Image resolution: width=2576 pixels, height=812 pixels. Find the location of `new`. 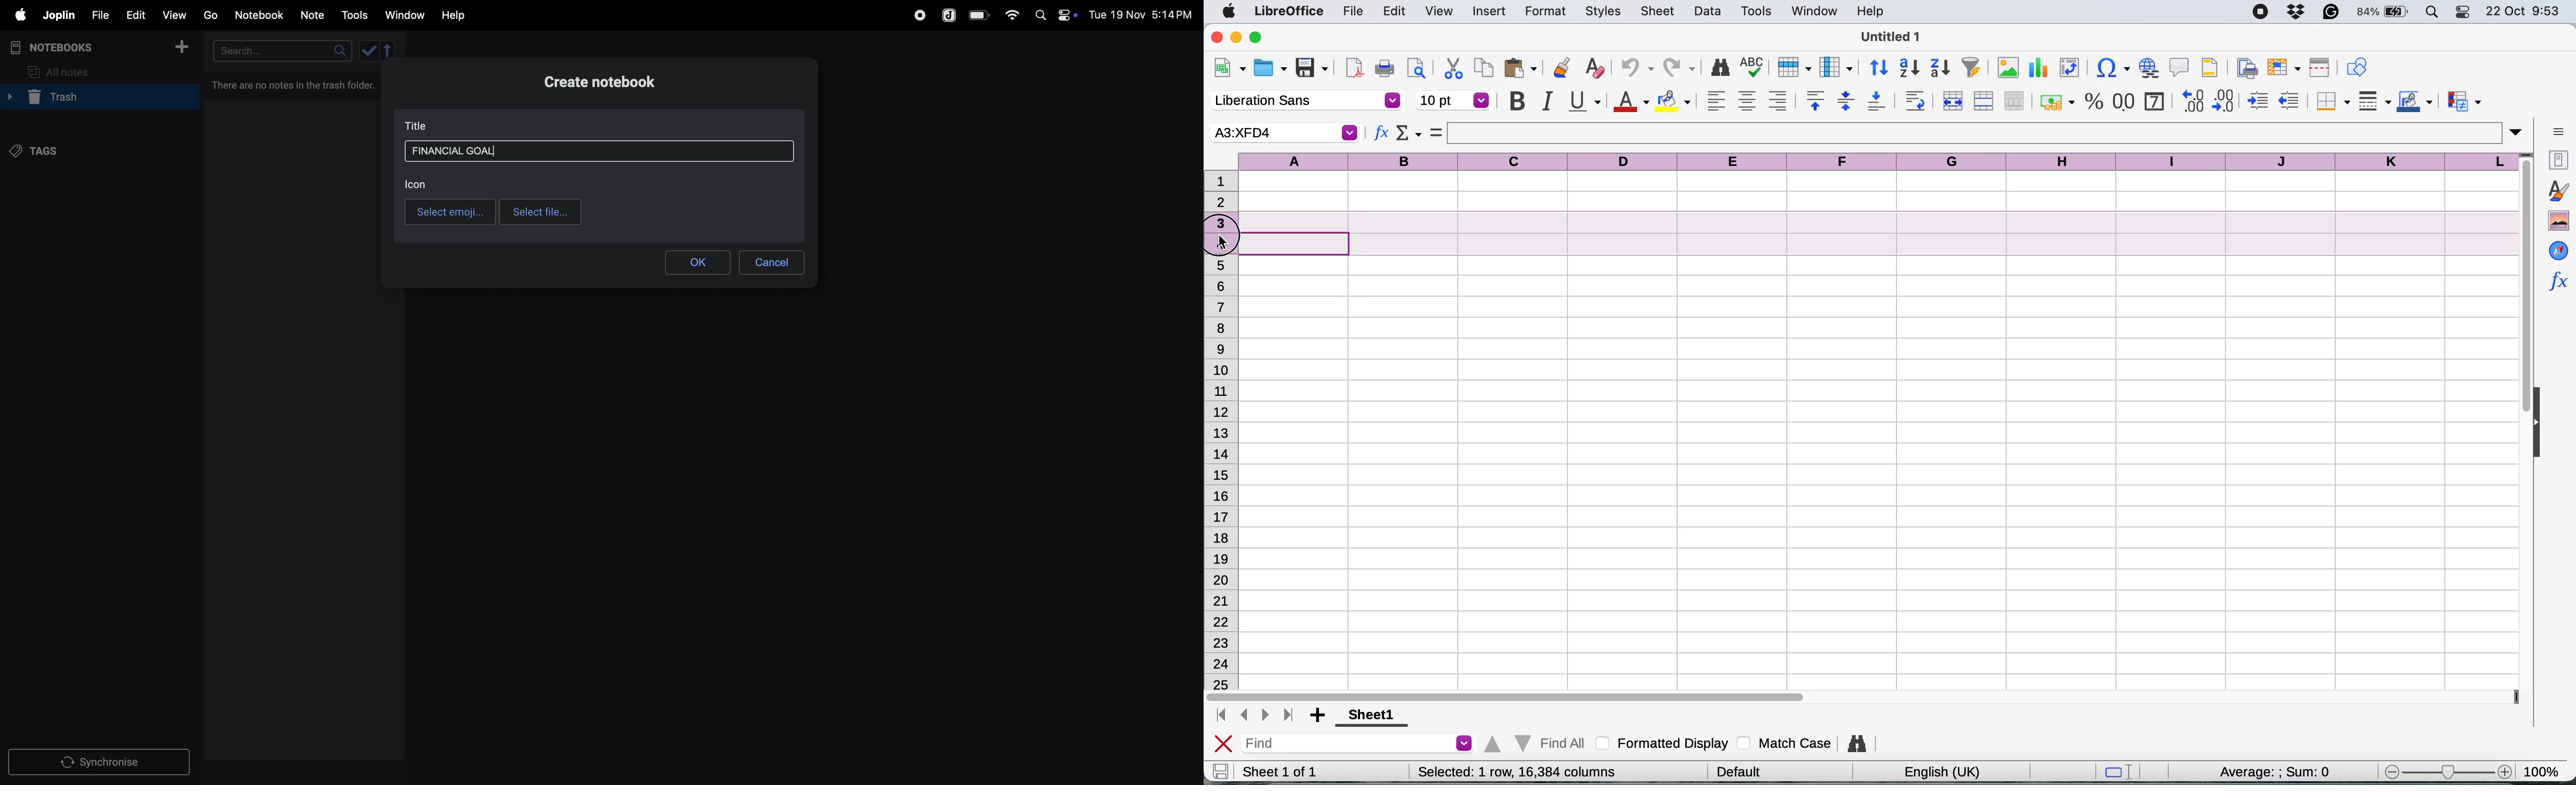

new is located at coordinates (1230, 70).